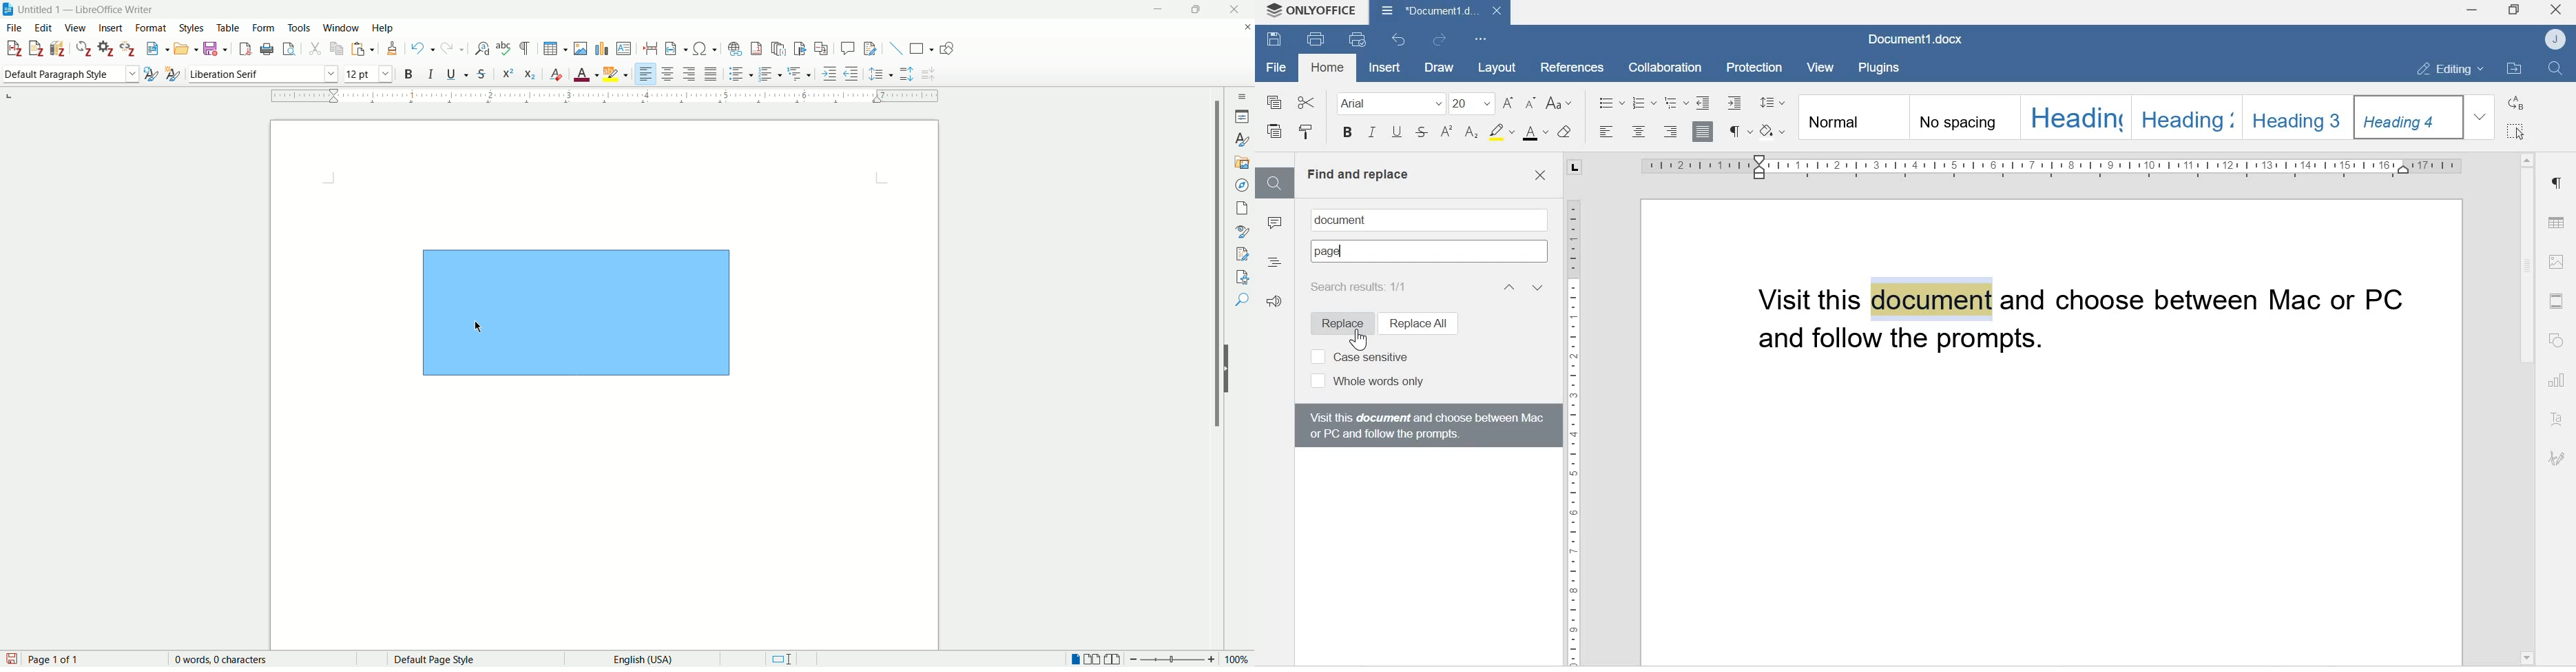 The image size is (2576, 672). What do you see at coordinates (1347, 134) in the screenshot?
I see `Bold` at bounding box center [1347, 134].